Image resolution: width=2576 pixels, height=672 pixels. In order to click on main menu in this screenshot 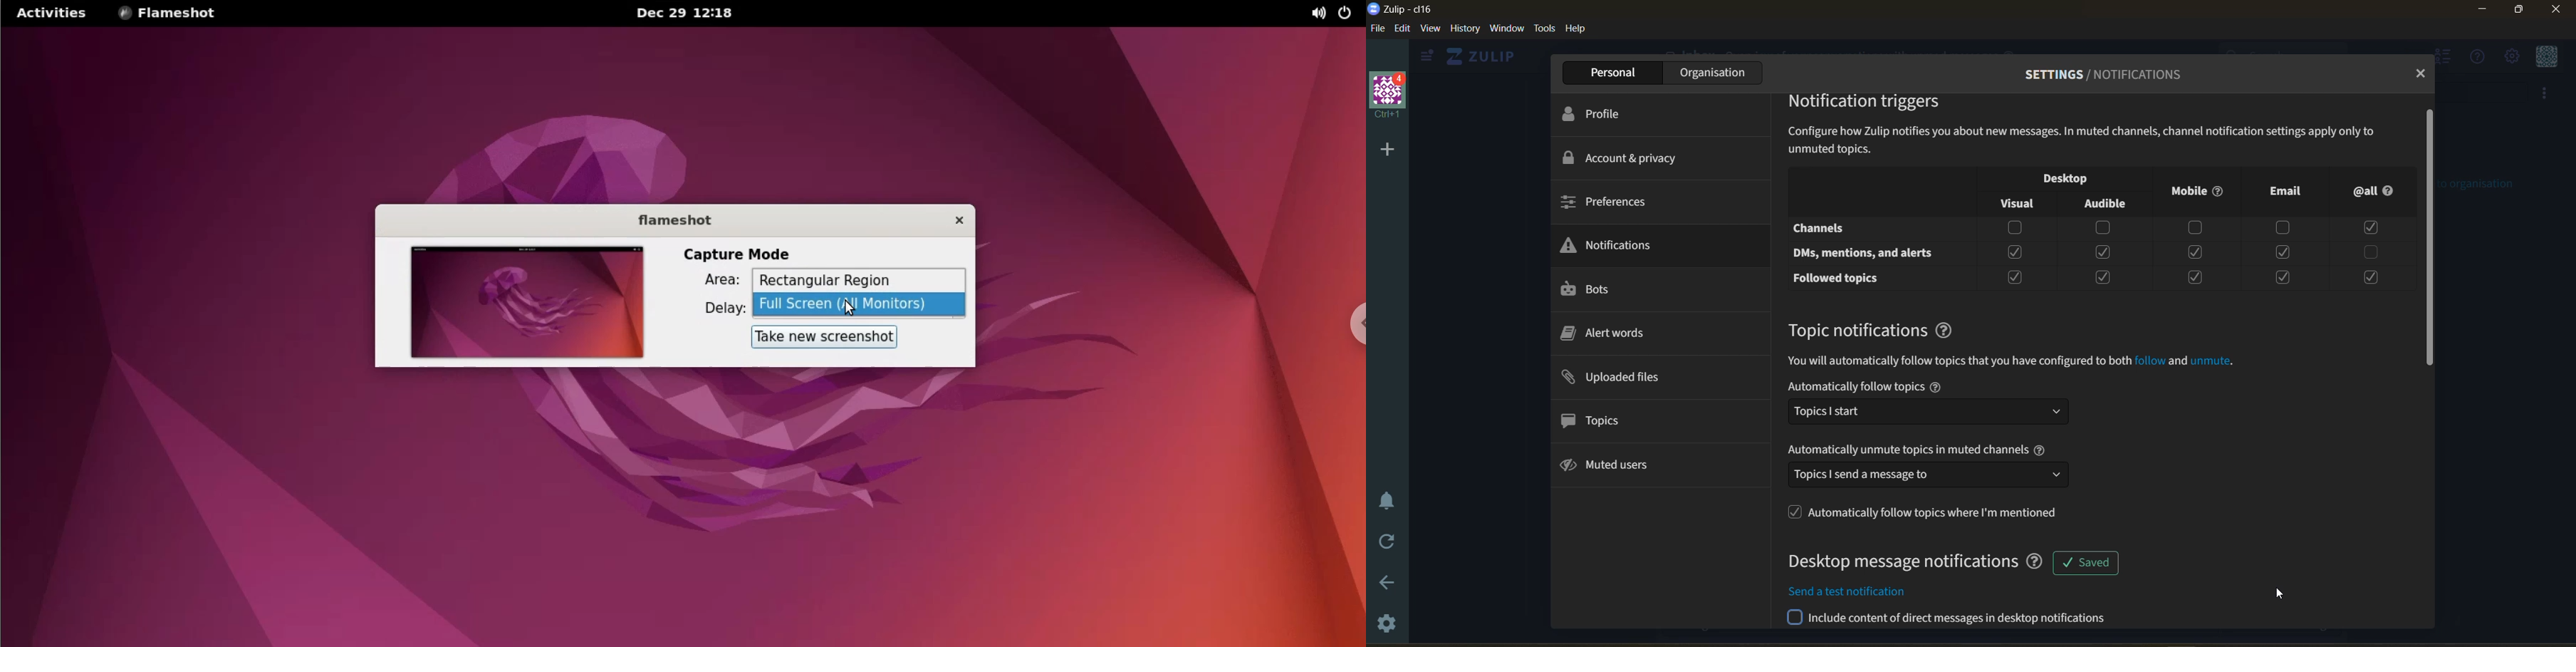, I will do `click(2511, 56)`.